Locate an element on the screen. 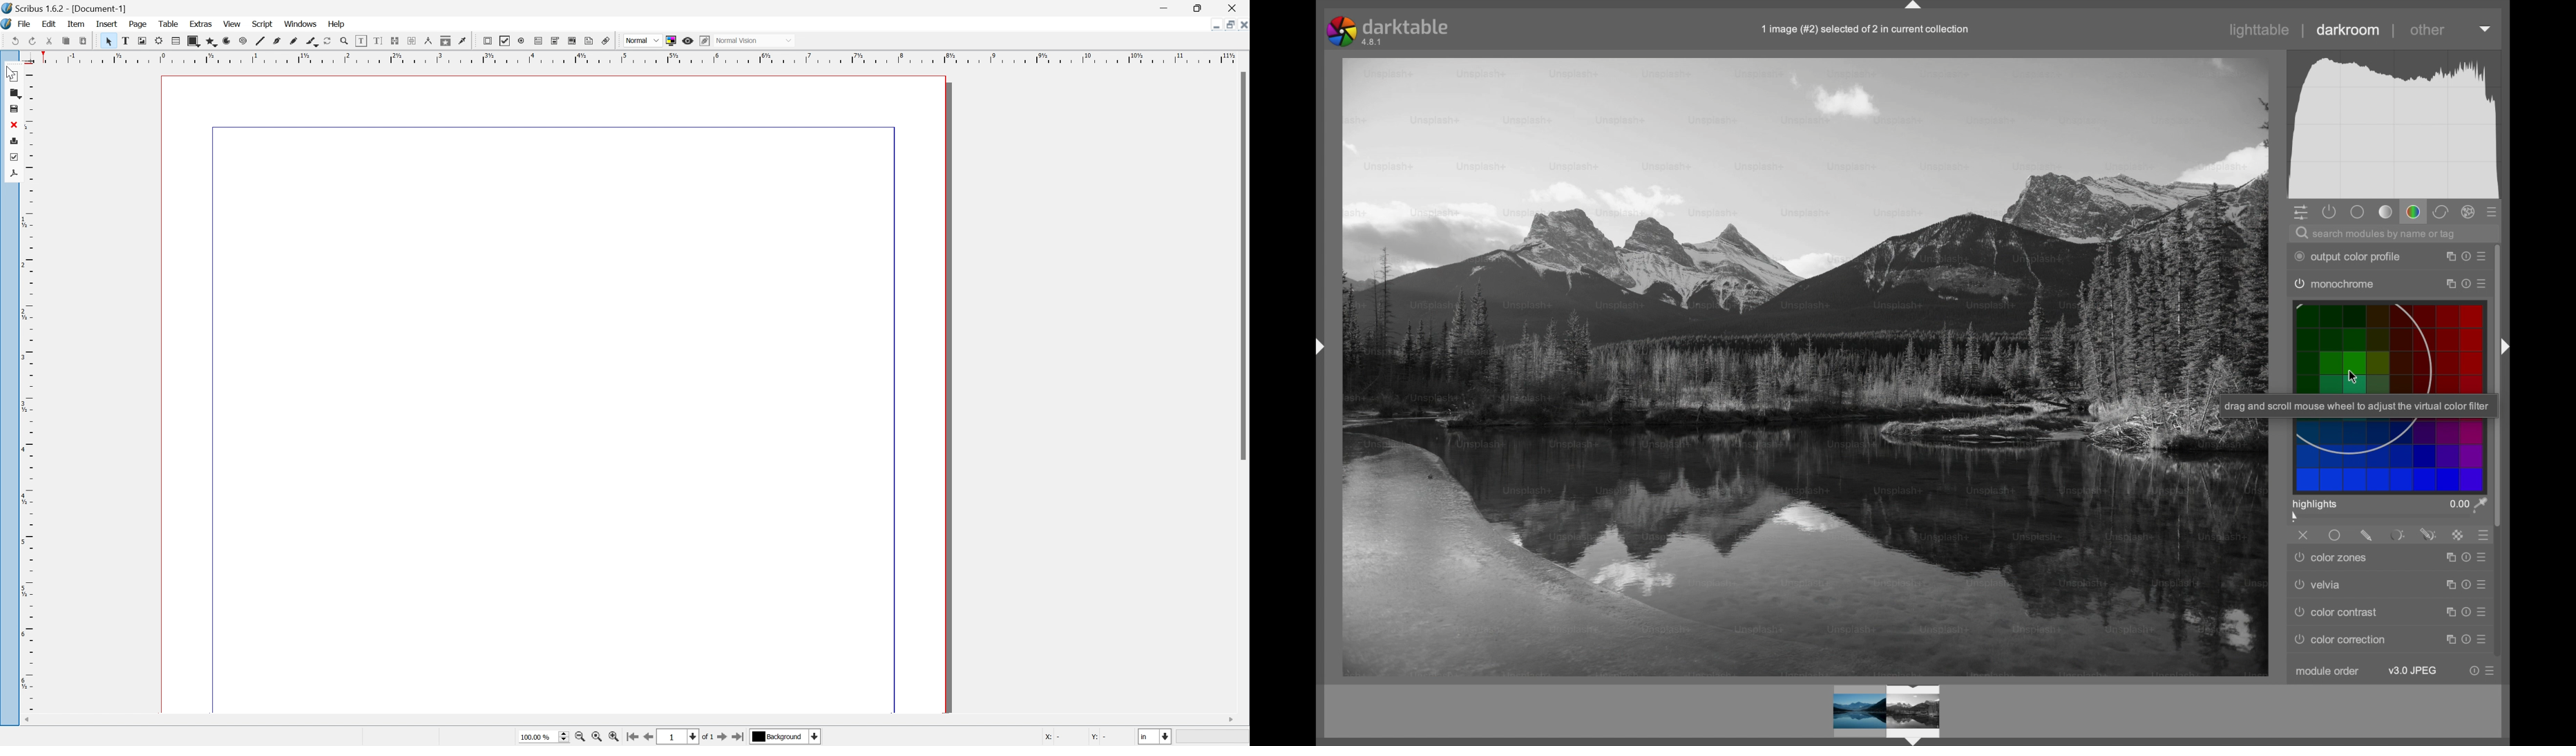 The width and height of the screenshot is (2576, 756). line is located at coordinates (377, 40).